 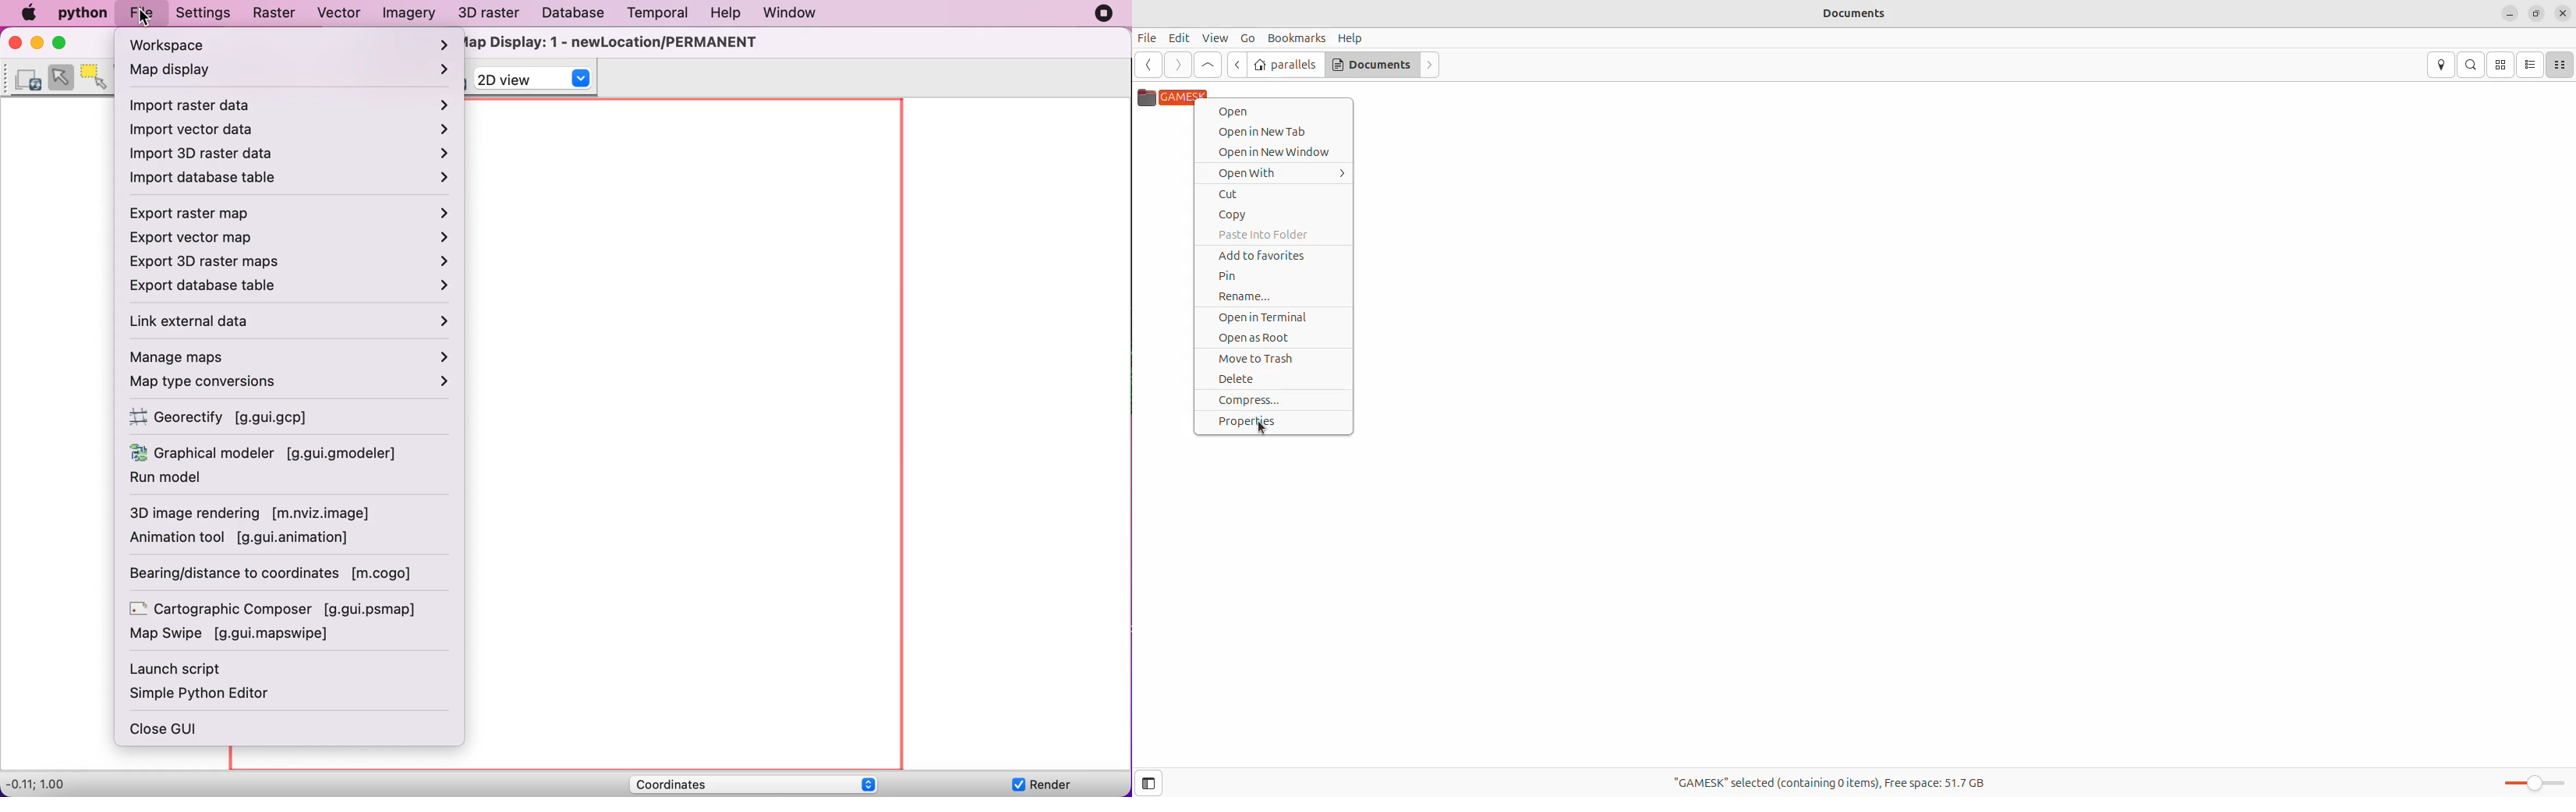 I want to click on icon view, so click(x=2500, y=65).